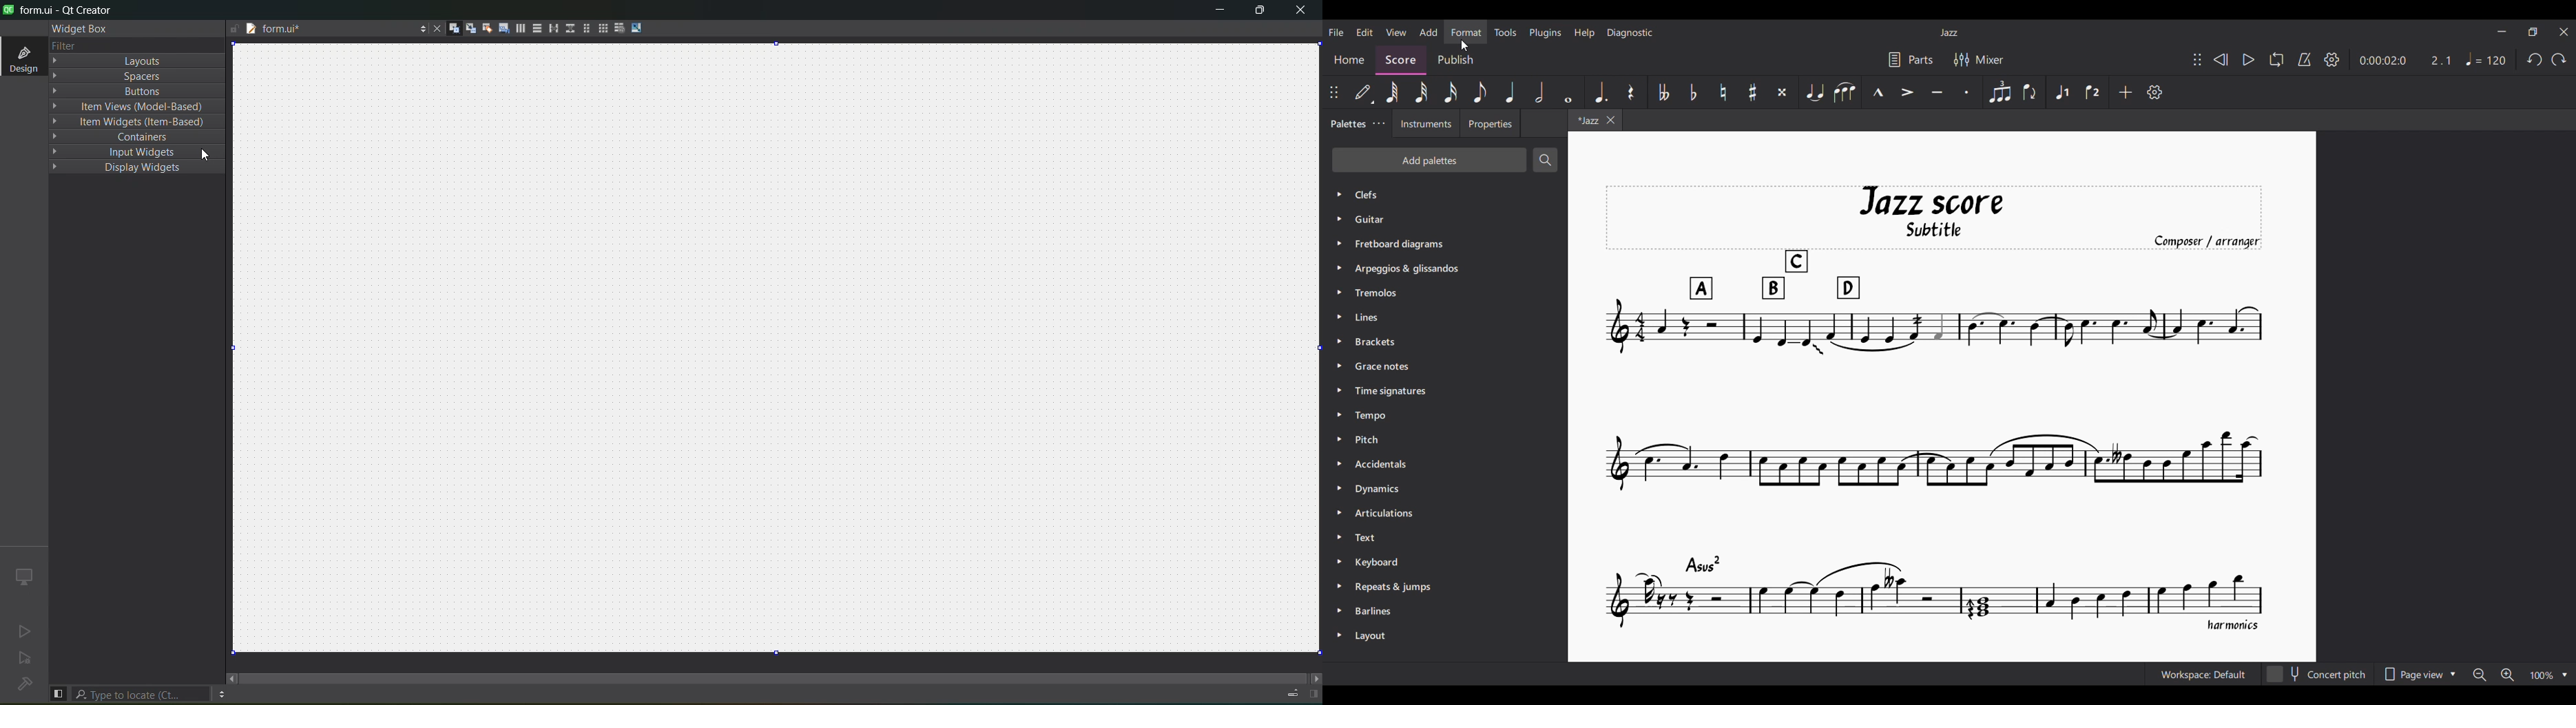 The image size is (2576, 728). Describe the element at coordinates (1371, 195) in the screenshot. I see `Palette options` at that location.